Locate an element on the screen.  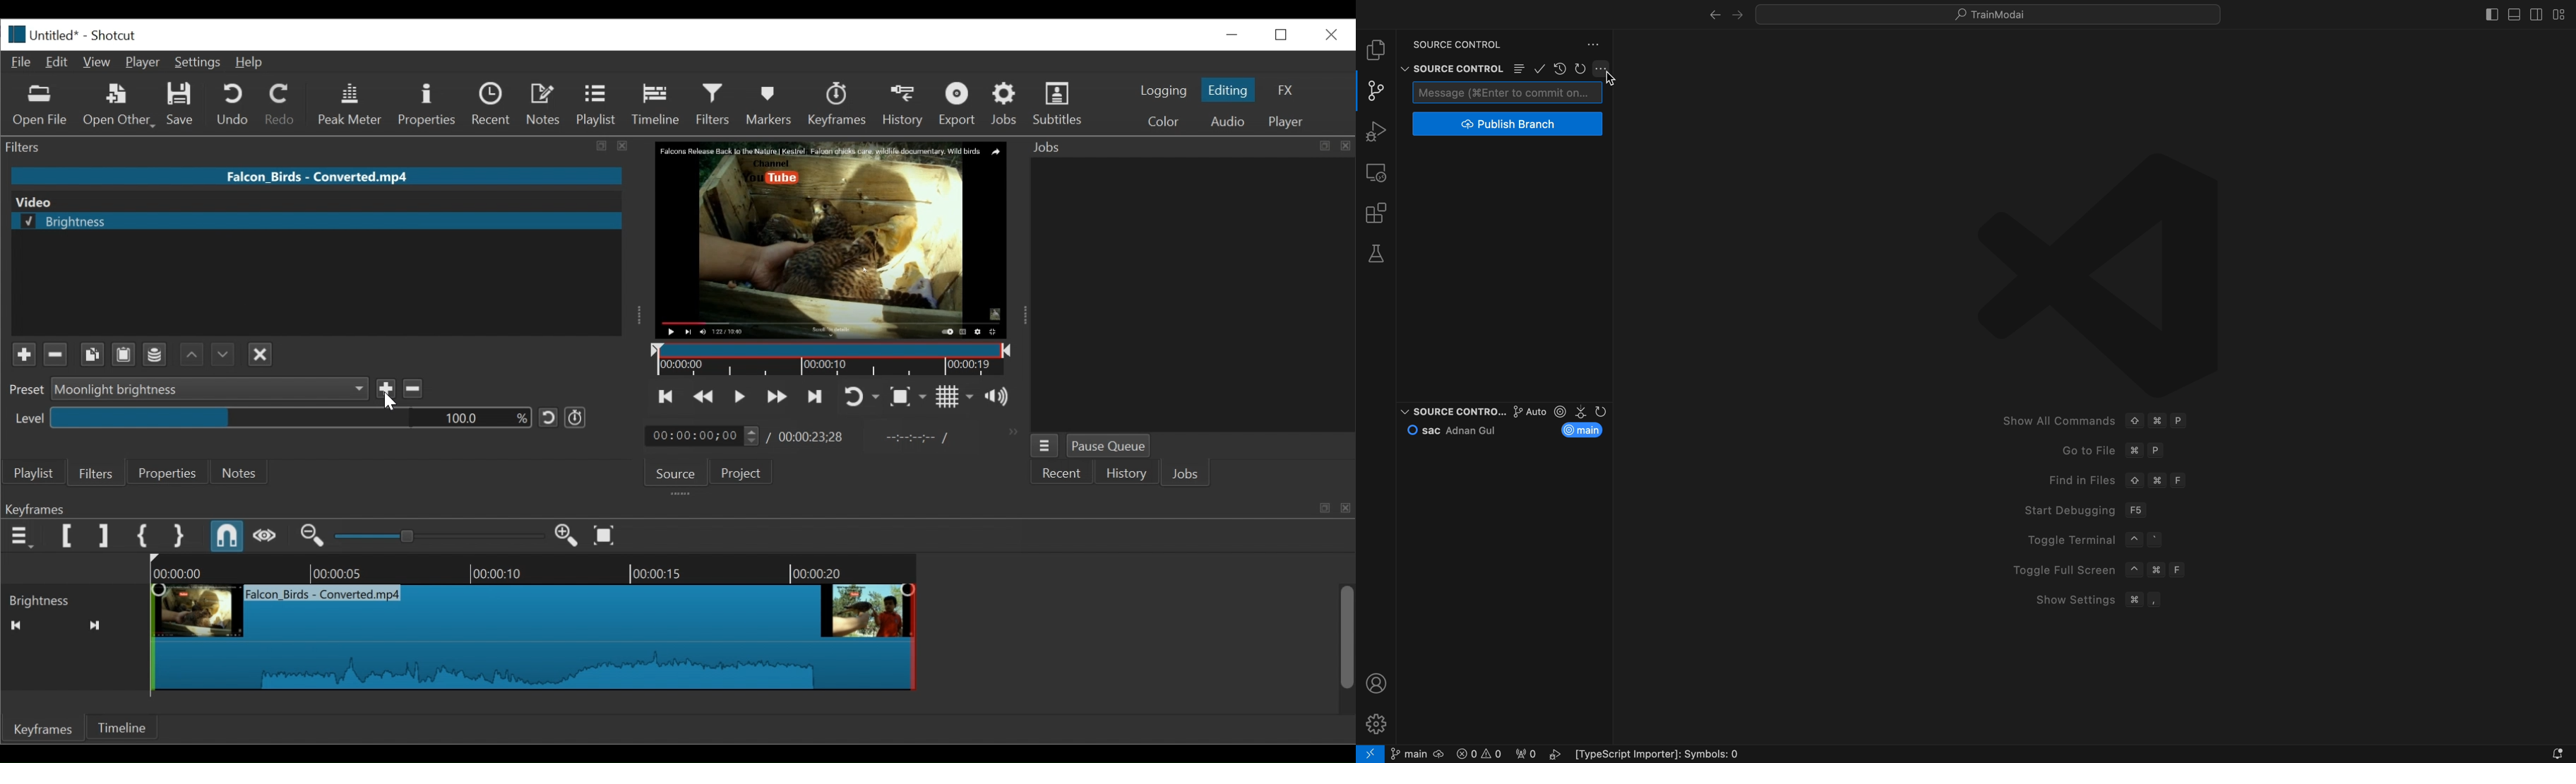
Shotcut is located at coordinates (116, 35).